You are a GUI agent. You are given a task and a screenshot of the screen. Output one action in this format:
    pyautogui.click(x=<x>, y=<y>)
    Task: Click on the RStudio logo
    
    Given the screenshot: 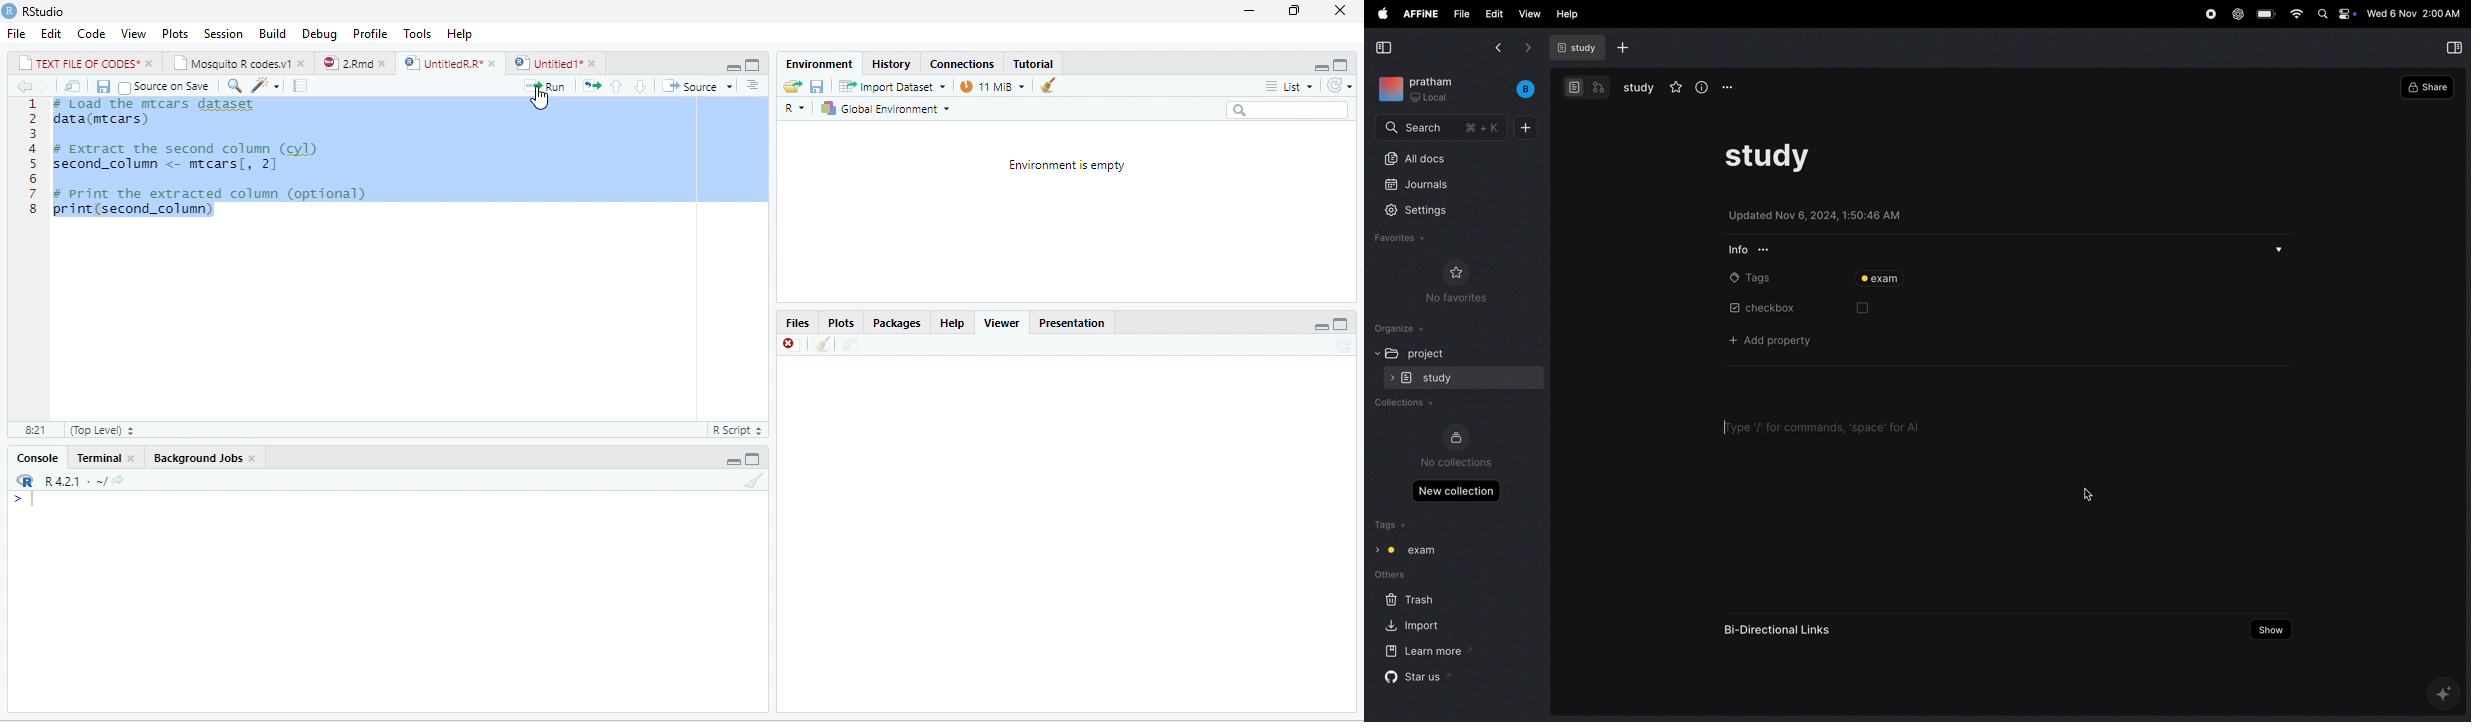 What is the action you would take?
    pyautogui.click(x=9, y=11)
    